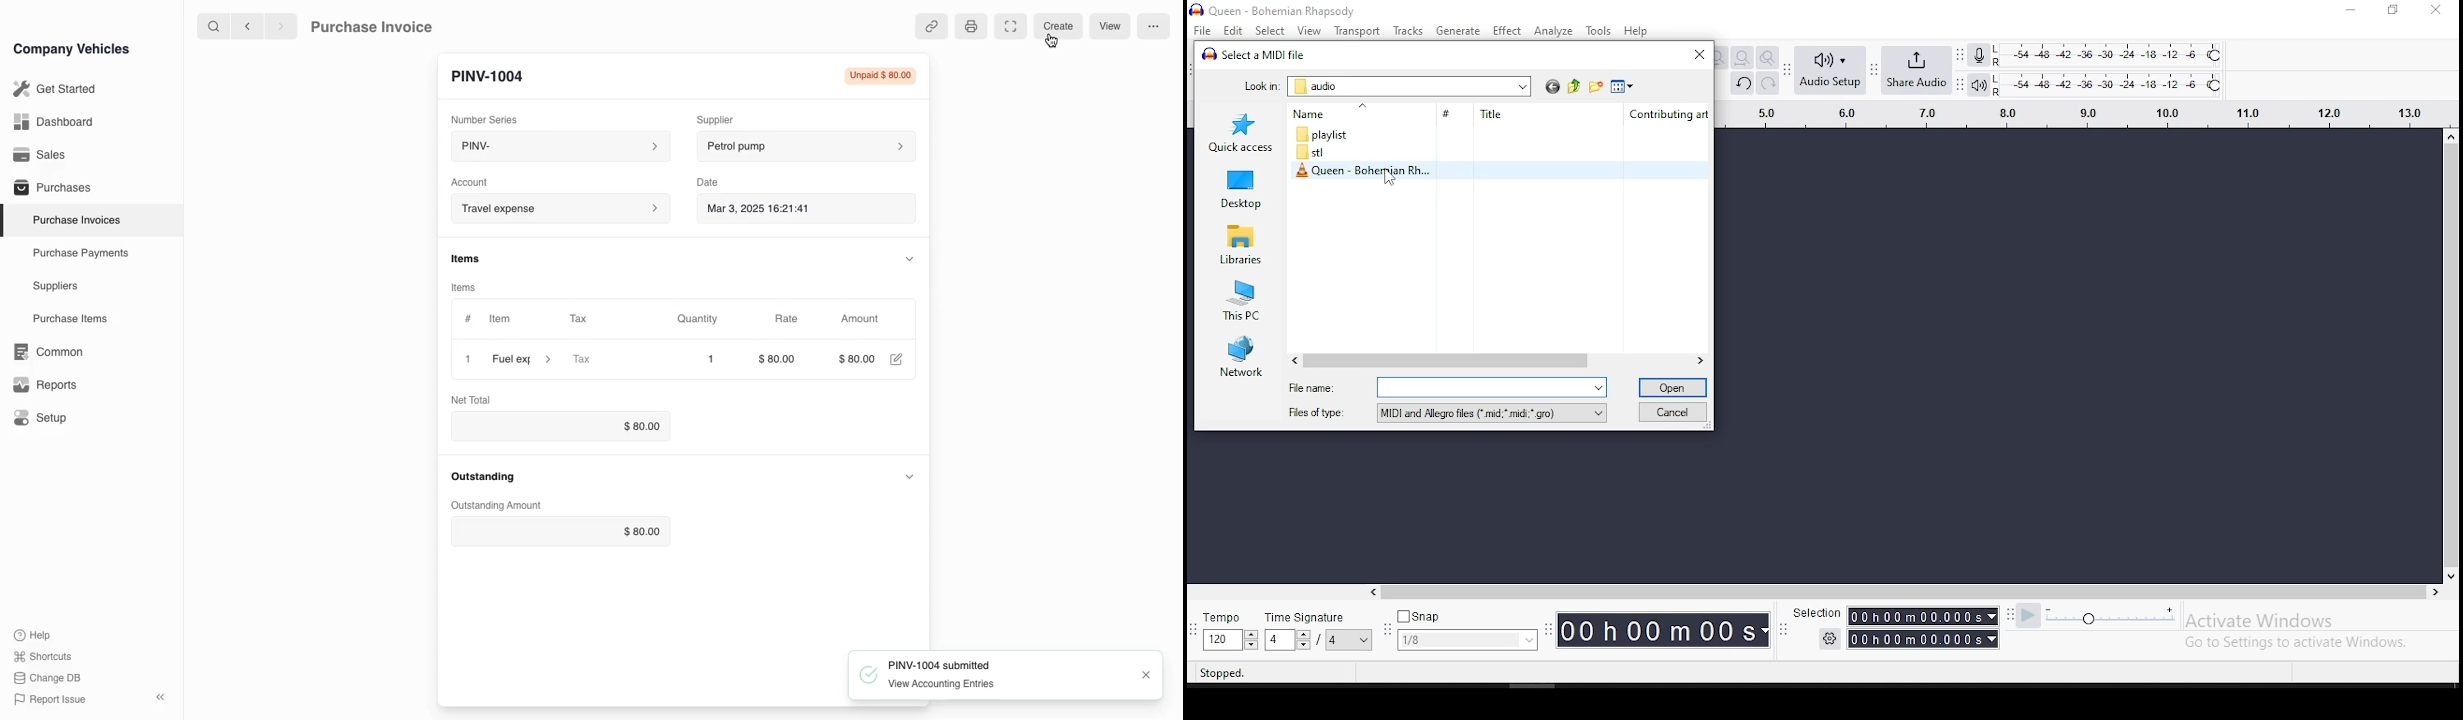  I want to click on Name, so click(1313, 115).